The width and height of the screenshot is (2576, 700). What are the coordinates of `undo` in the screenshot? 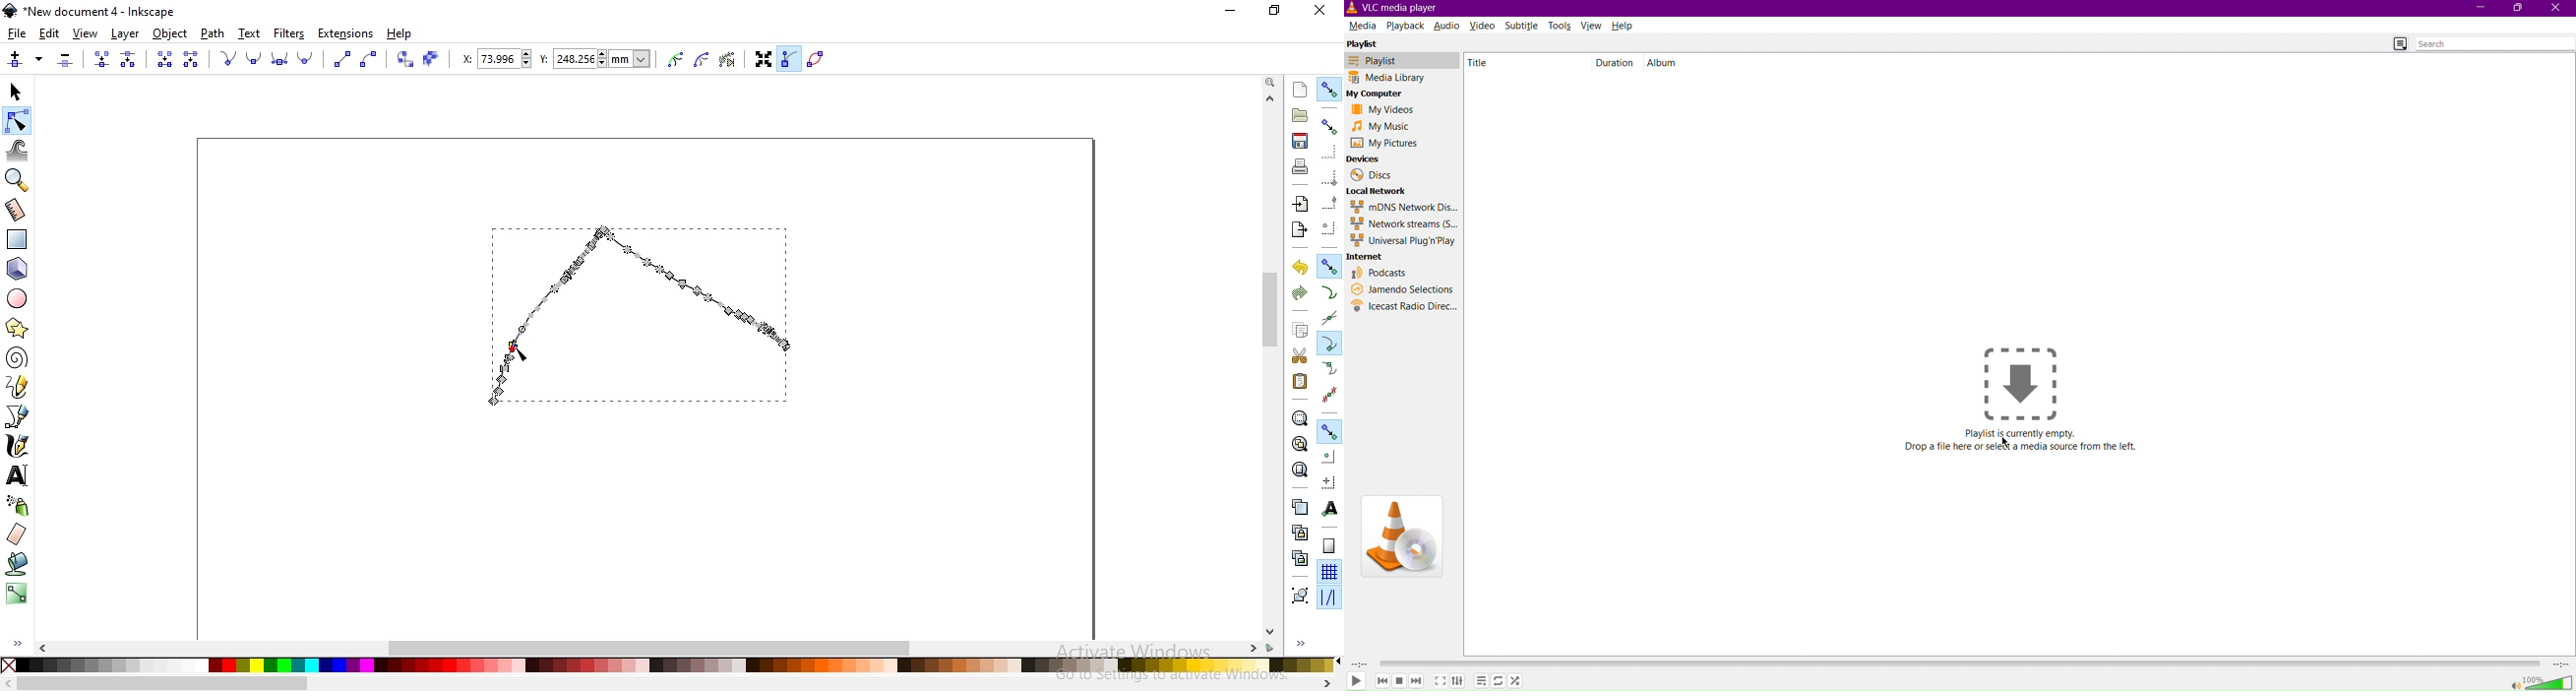 It's located at (1299, 266).